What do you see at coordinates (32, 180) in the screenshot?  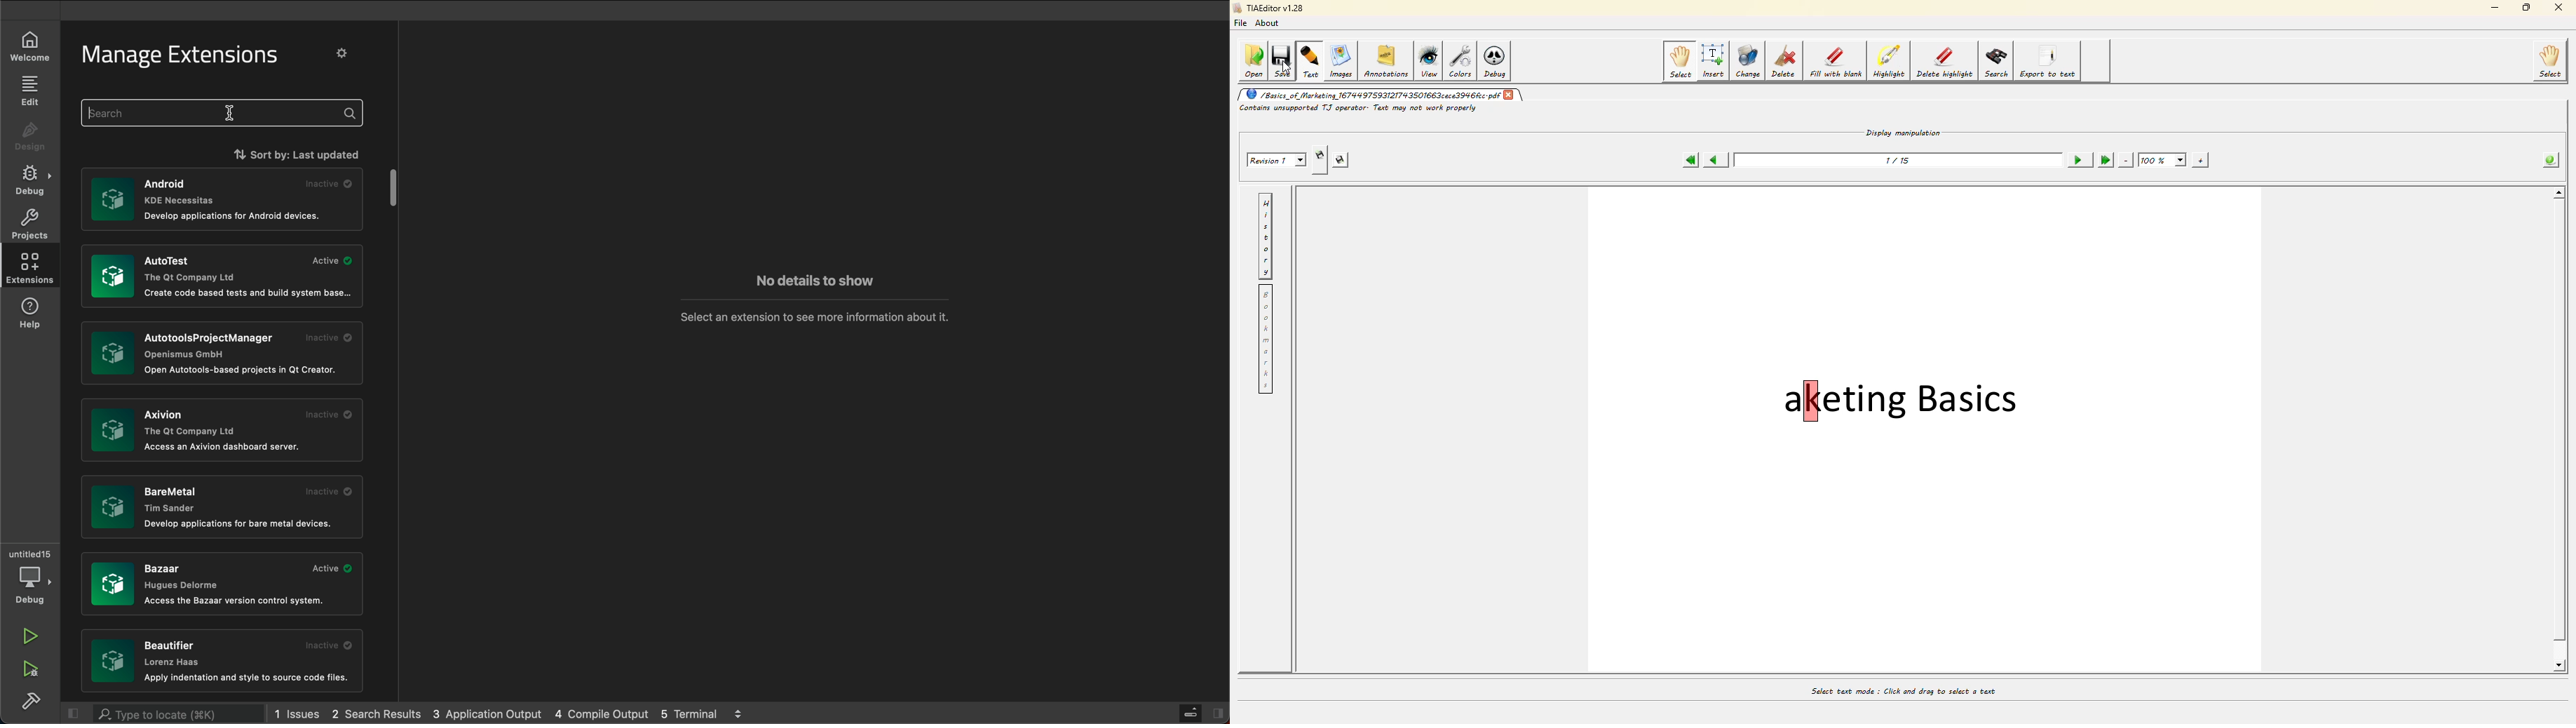 I see `debug` at bounding box center [32, 180].